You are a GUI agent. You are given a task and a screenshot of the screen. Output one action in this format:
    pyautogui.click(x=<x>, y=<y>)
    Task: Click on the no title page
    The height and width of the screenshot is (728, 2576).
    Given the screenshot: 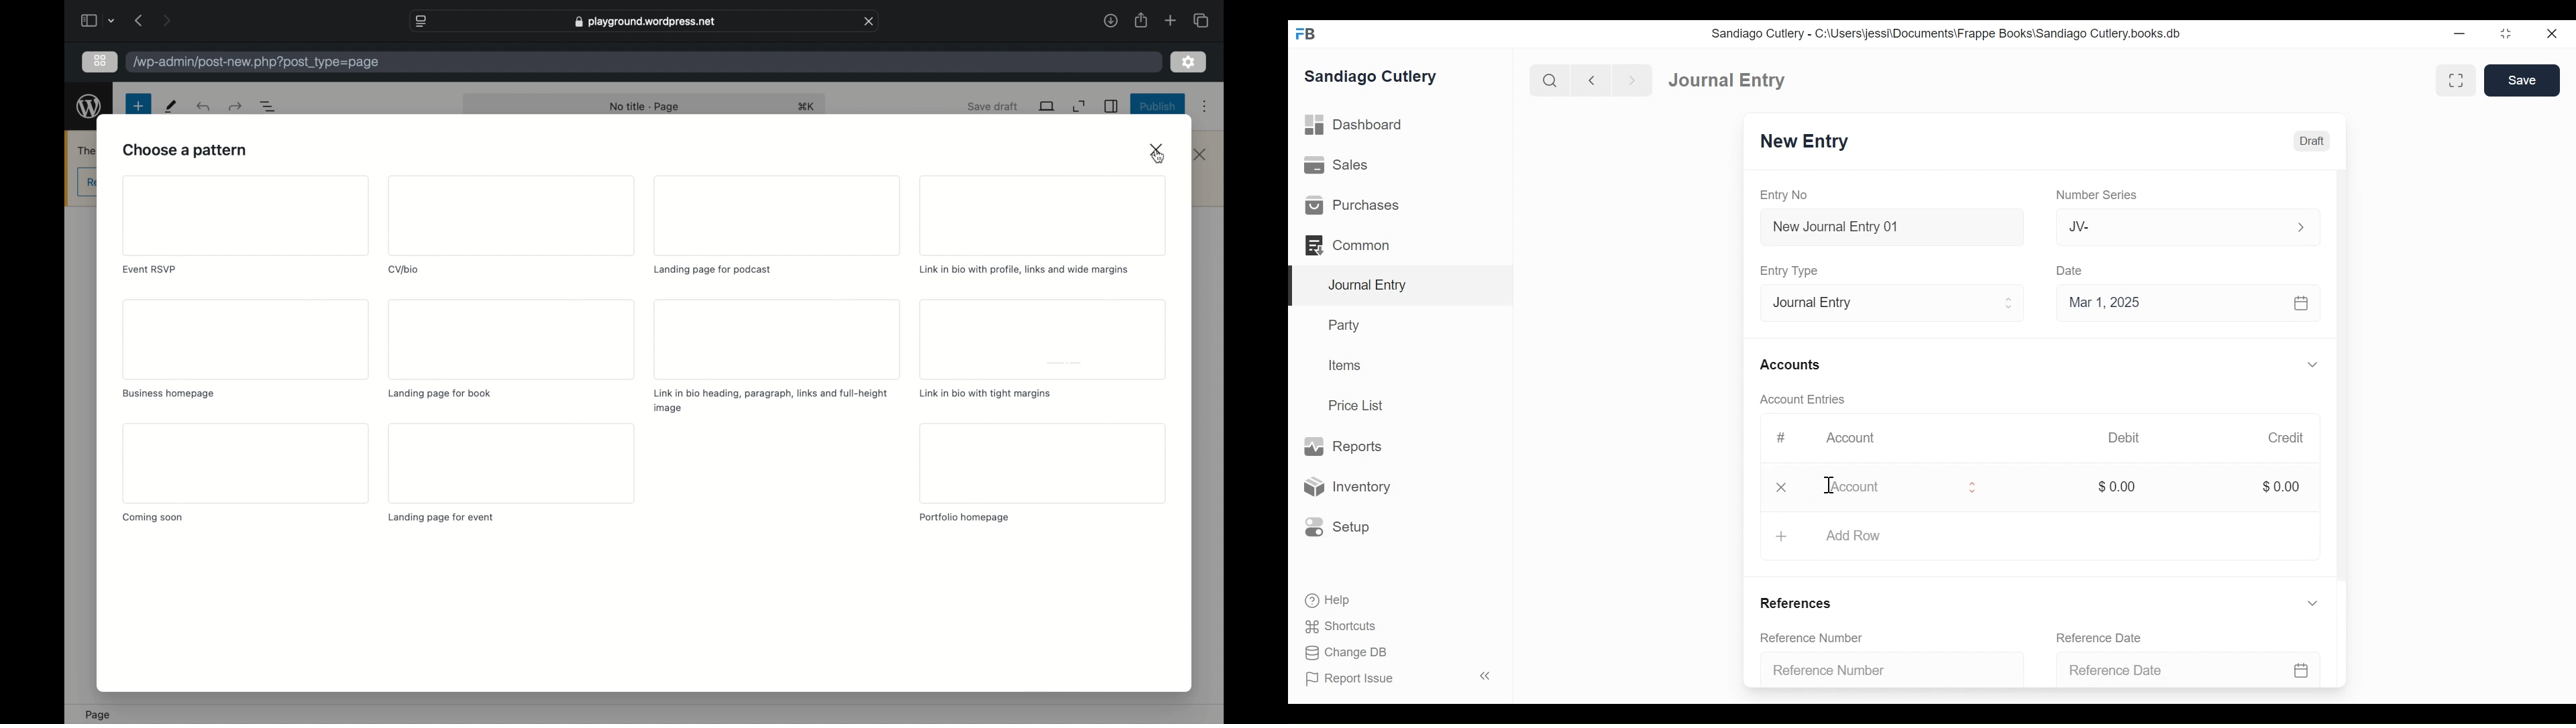 What is the action you would take?
    pyautogui.click(x=645, y=106)
    